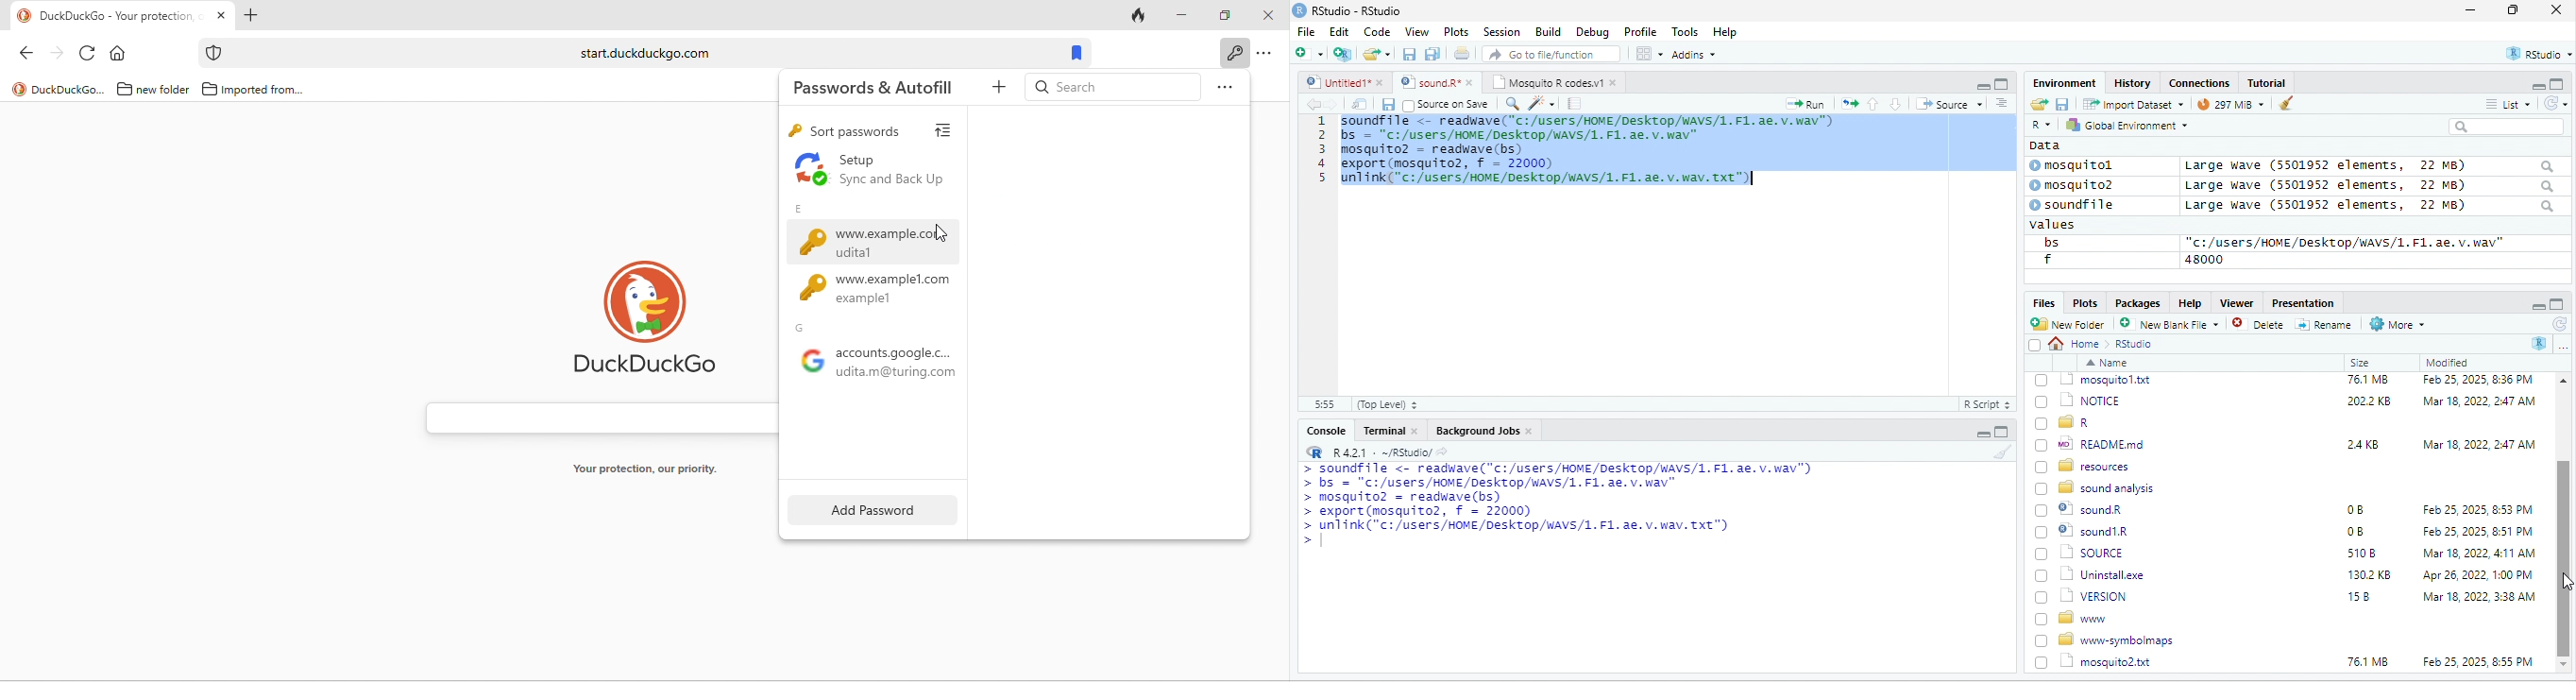 Image resolution: width=2576 pixels, height=700 pixels. I want to click on 0B, so click(2354, 622).